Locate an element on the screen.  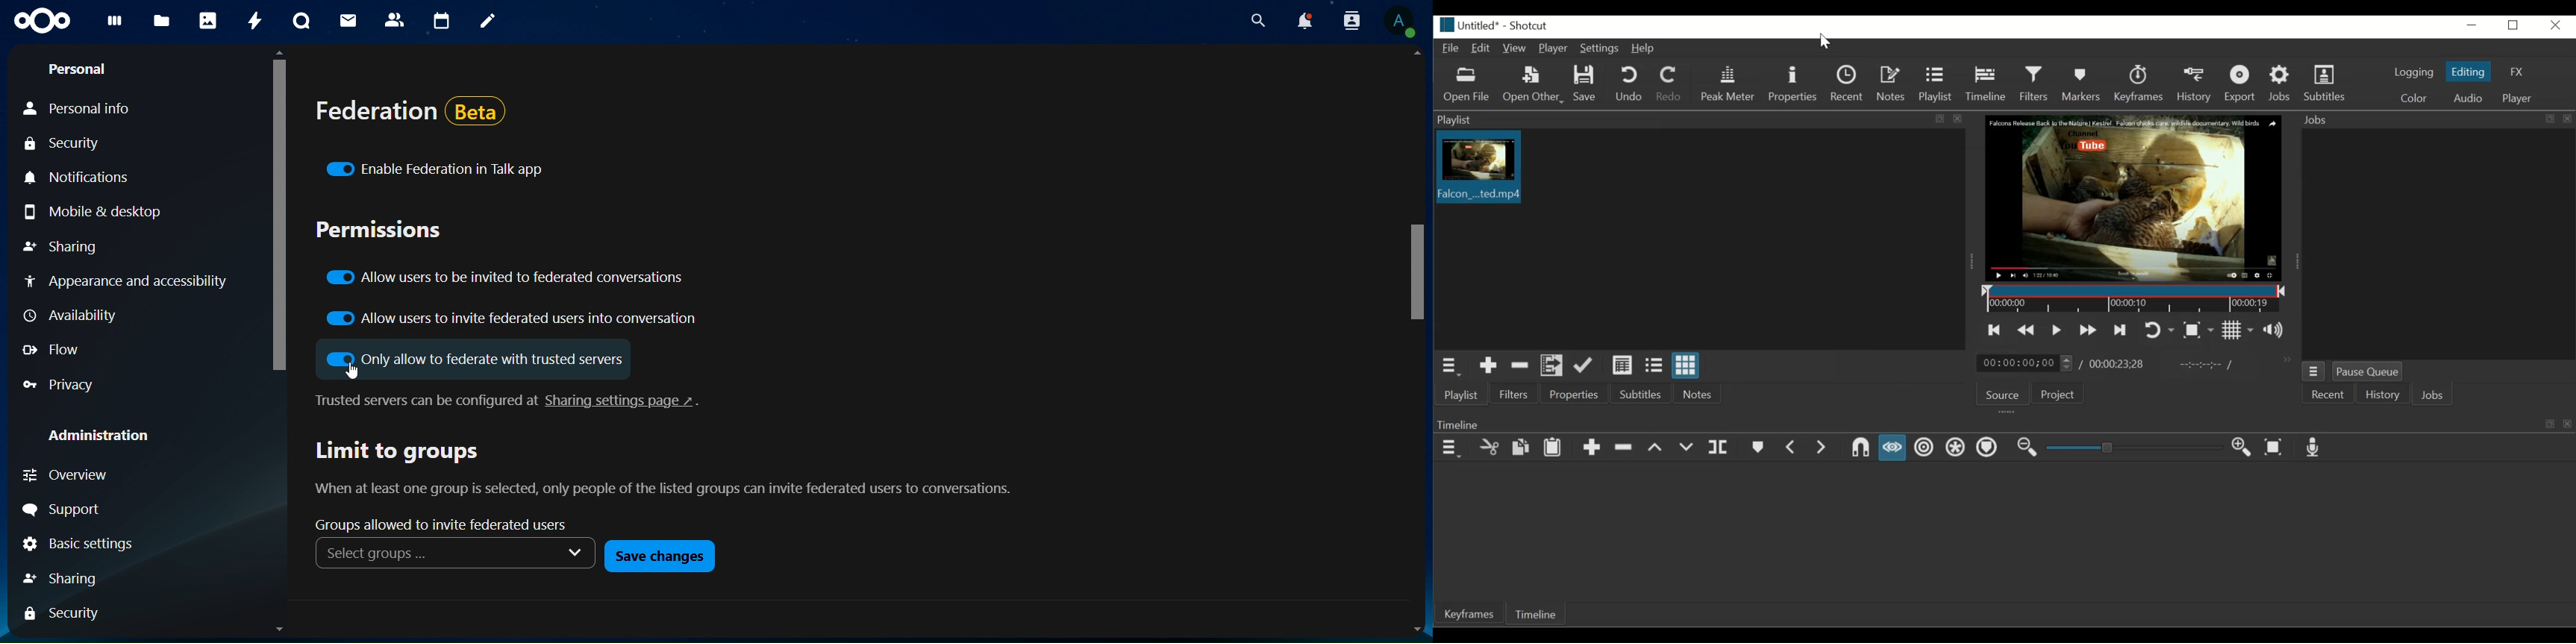
Audio is located at coordinates (2467, 99).